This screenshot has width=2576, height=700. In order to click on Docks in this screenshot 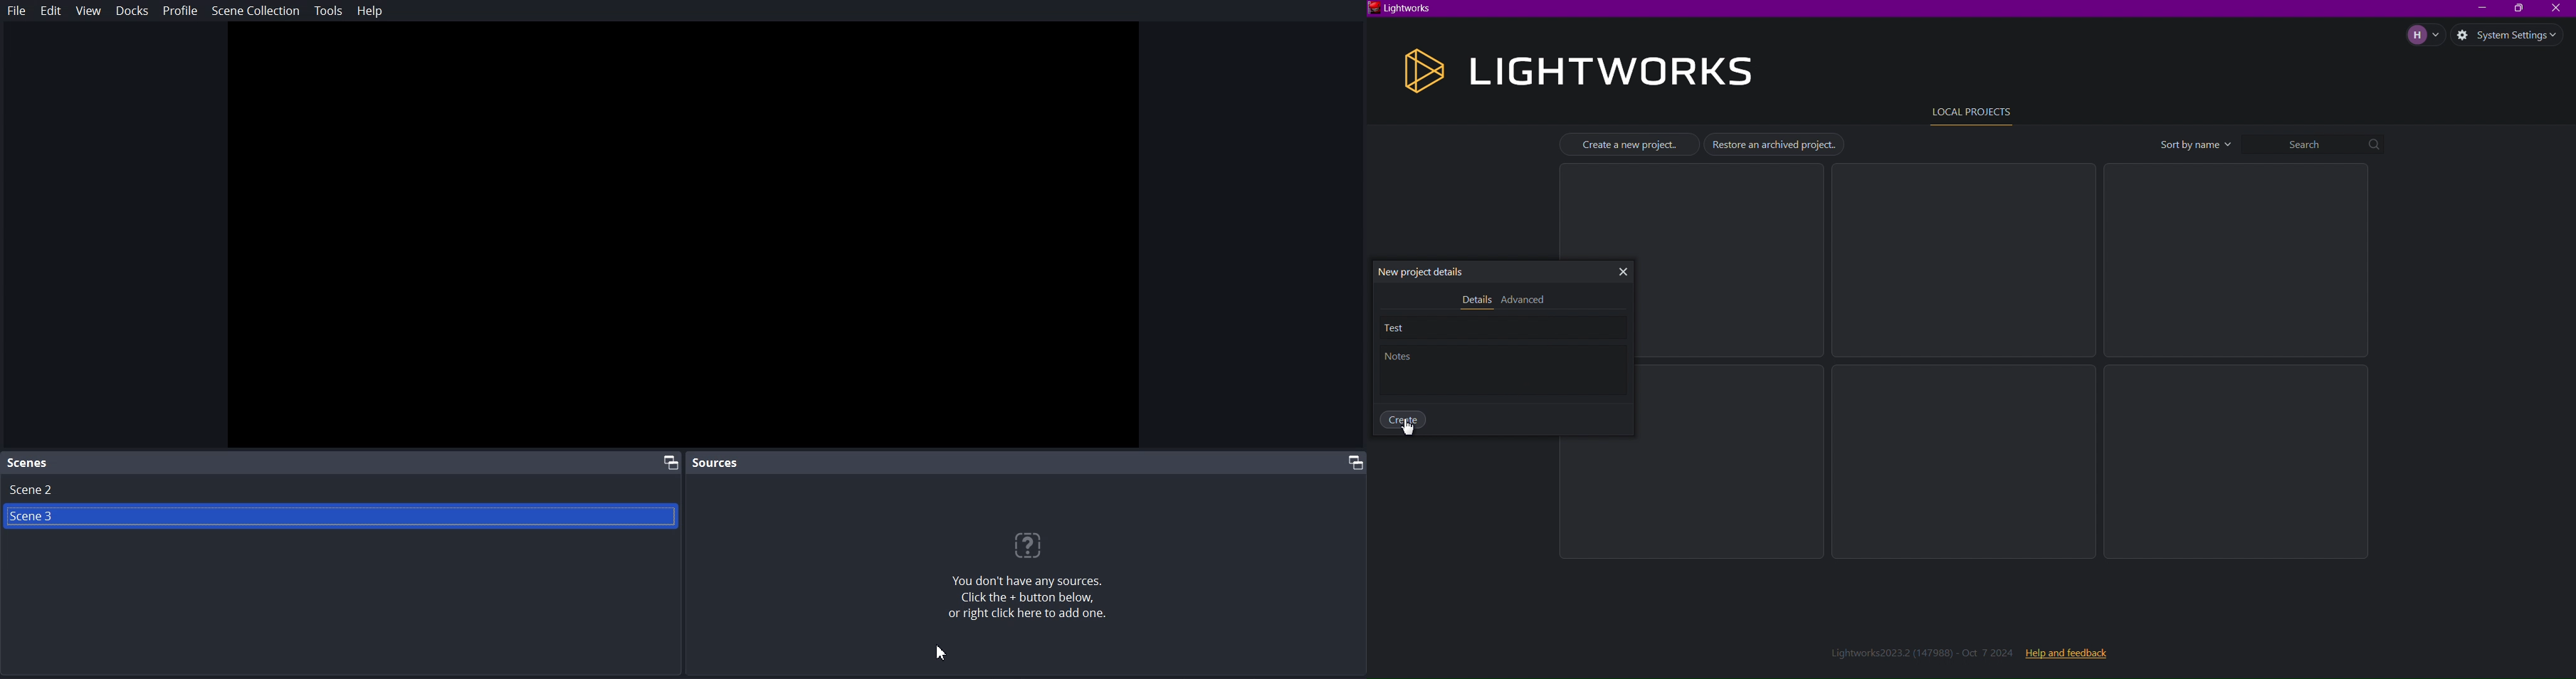, I will do `click(132, 11)`.